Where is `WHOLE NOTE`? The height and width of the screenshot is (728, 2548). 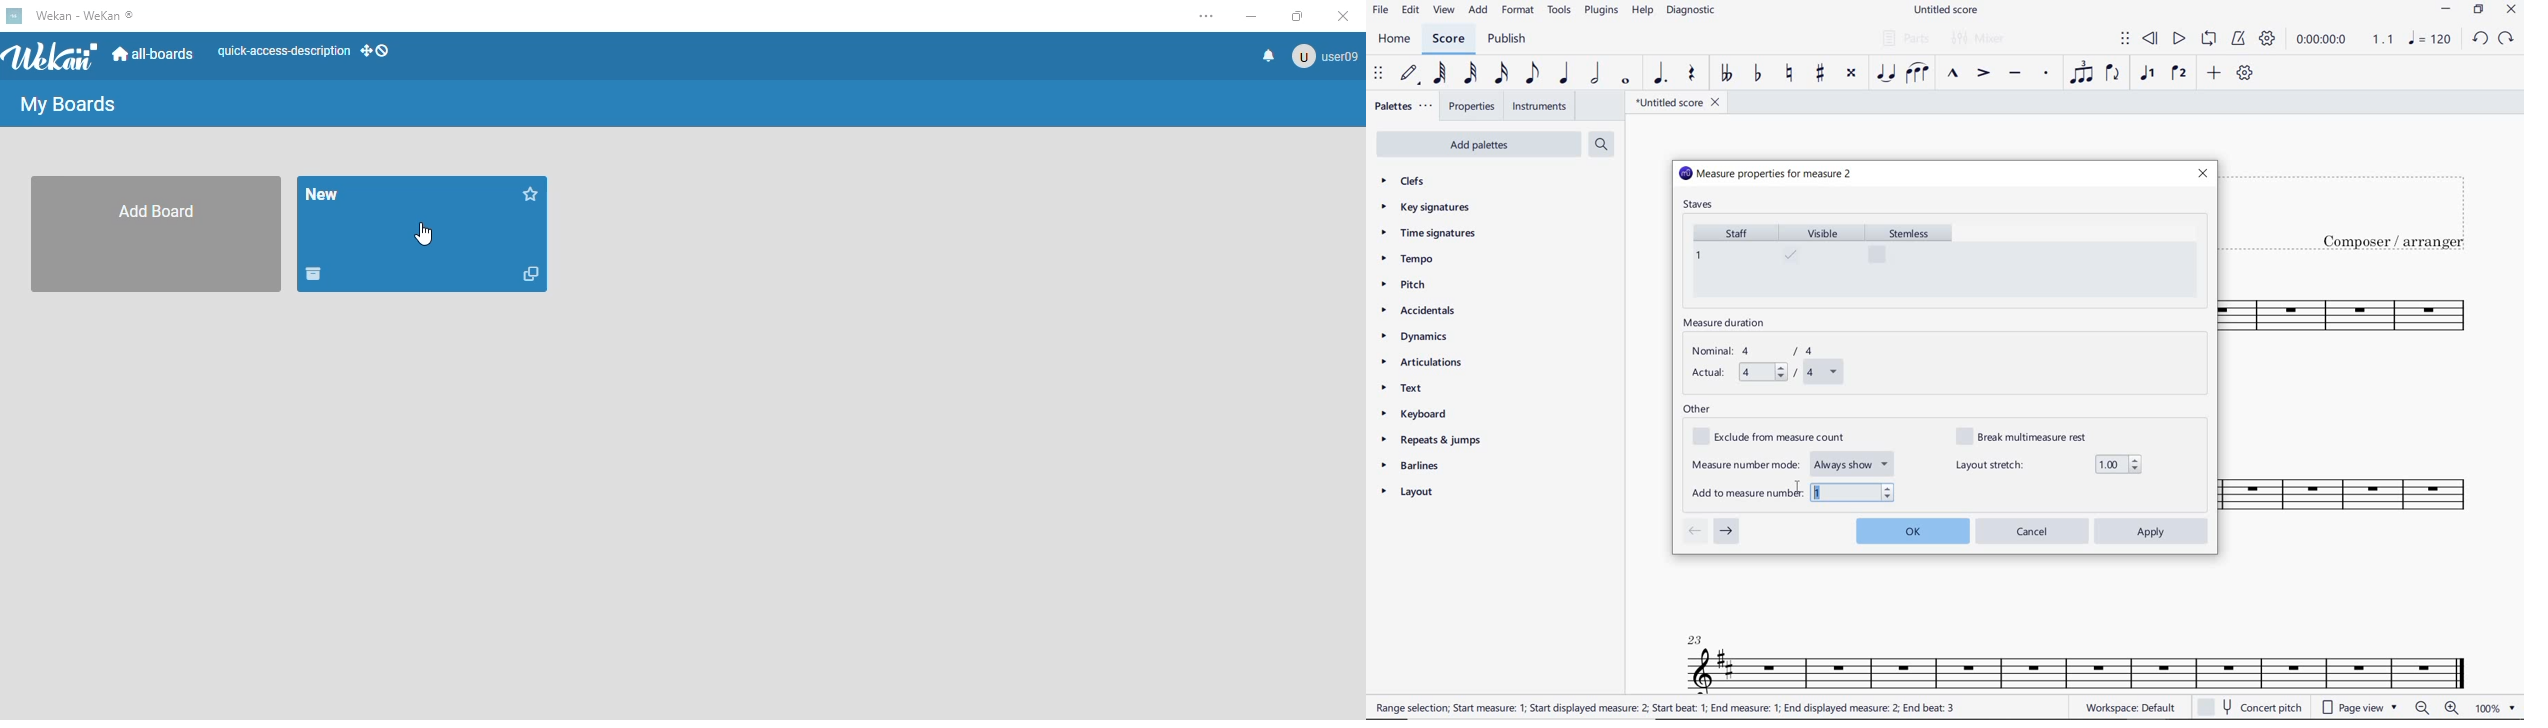 WHOLE NOTE is located at coordinates (1624, 81).